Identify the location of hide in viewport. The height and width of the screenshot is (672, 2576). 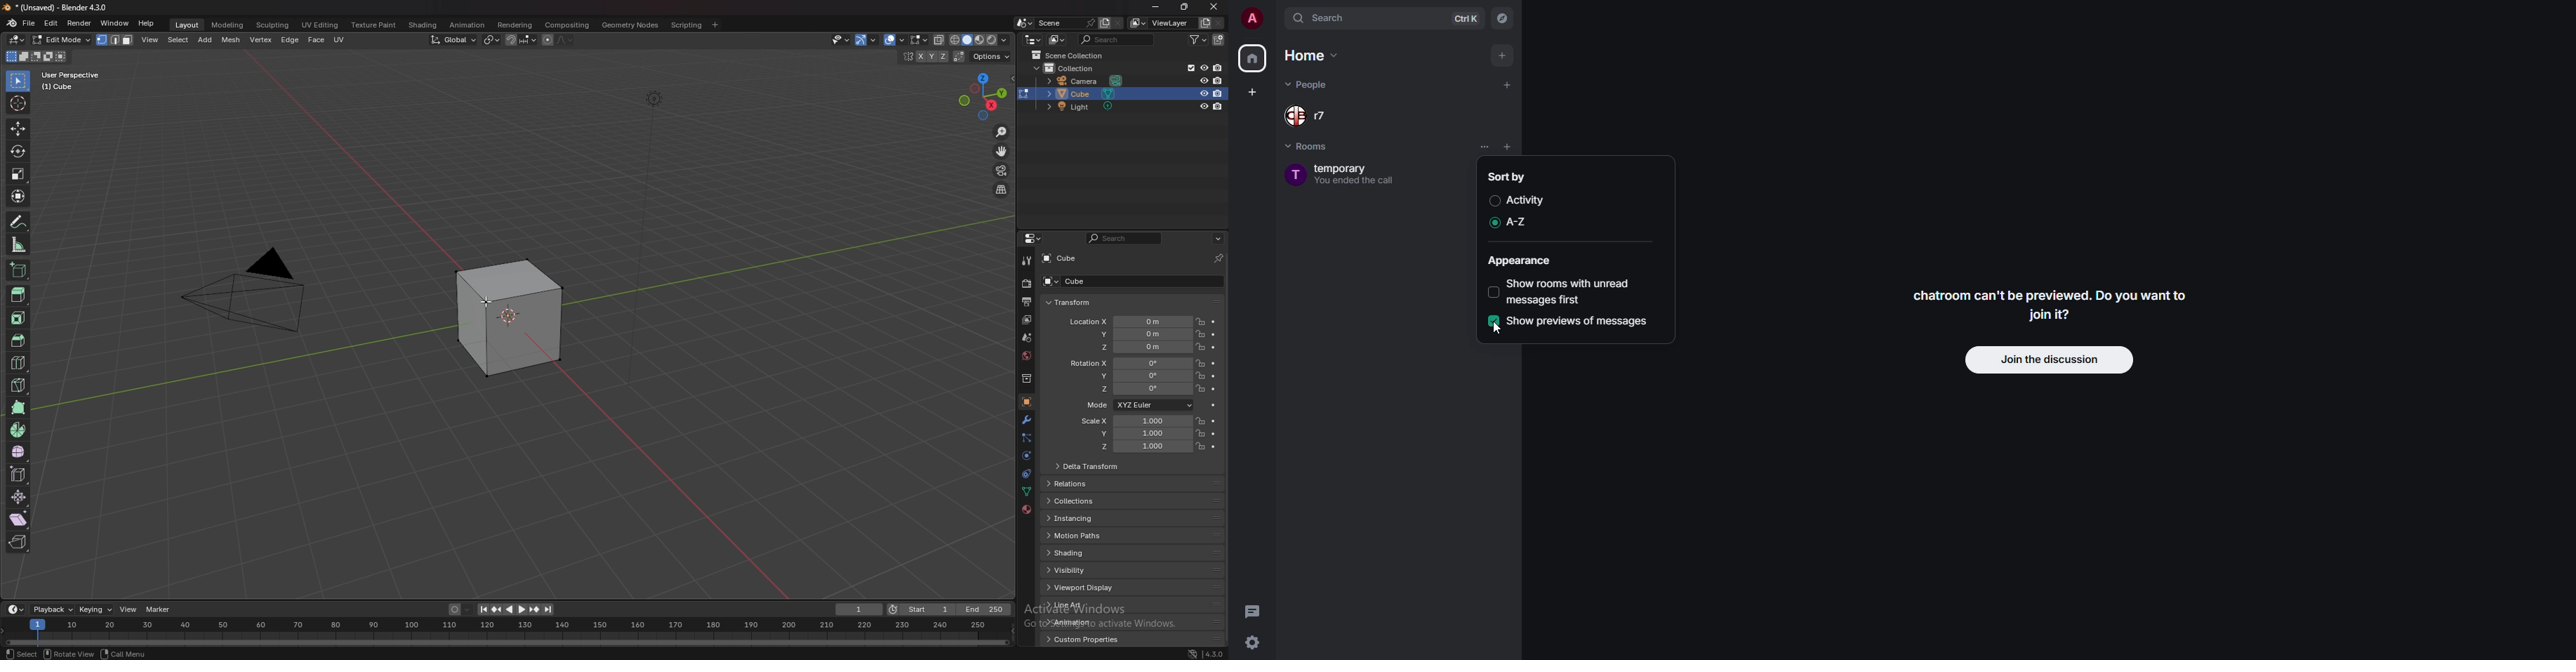
(1204, 80).